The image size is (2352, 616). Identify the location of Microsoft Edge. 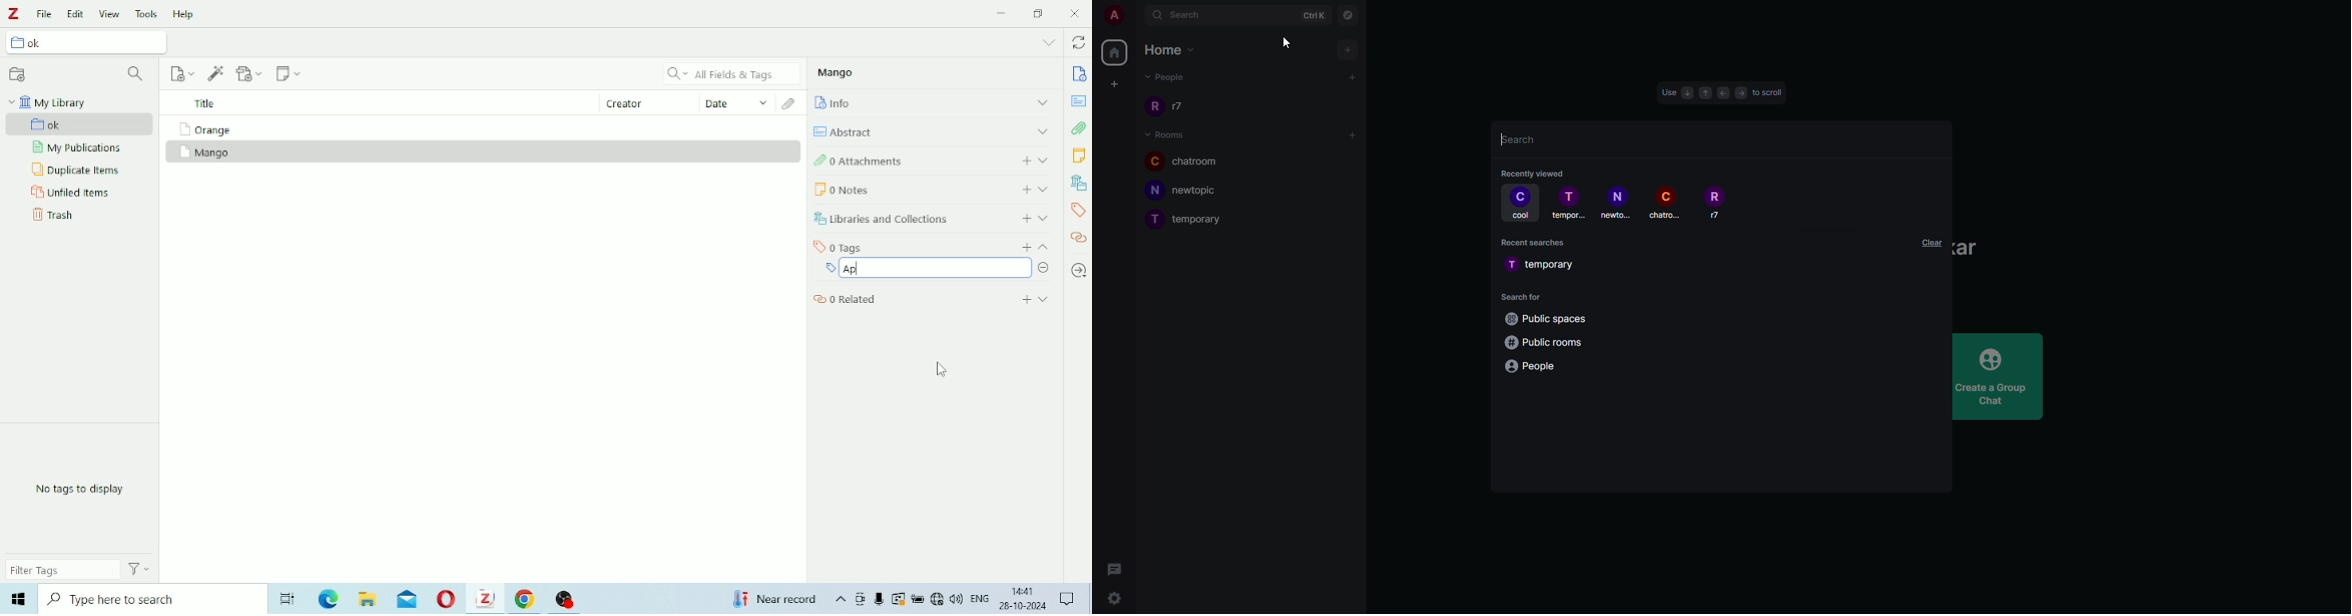
(328, 600).